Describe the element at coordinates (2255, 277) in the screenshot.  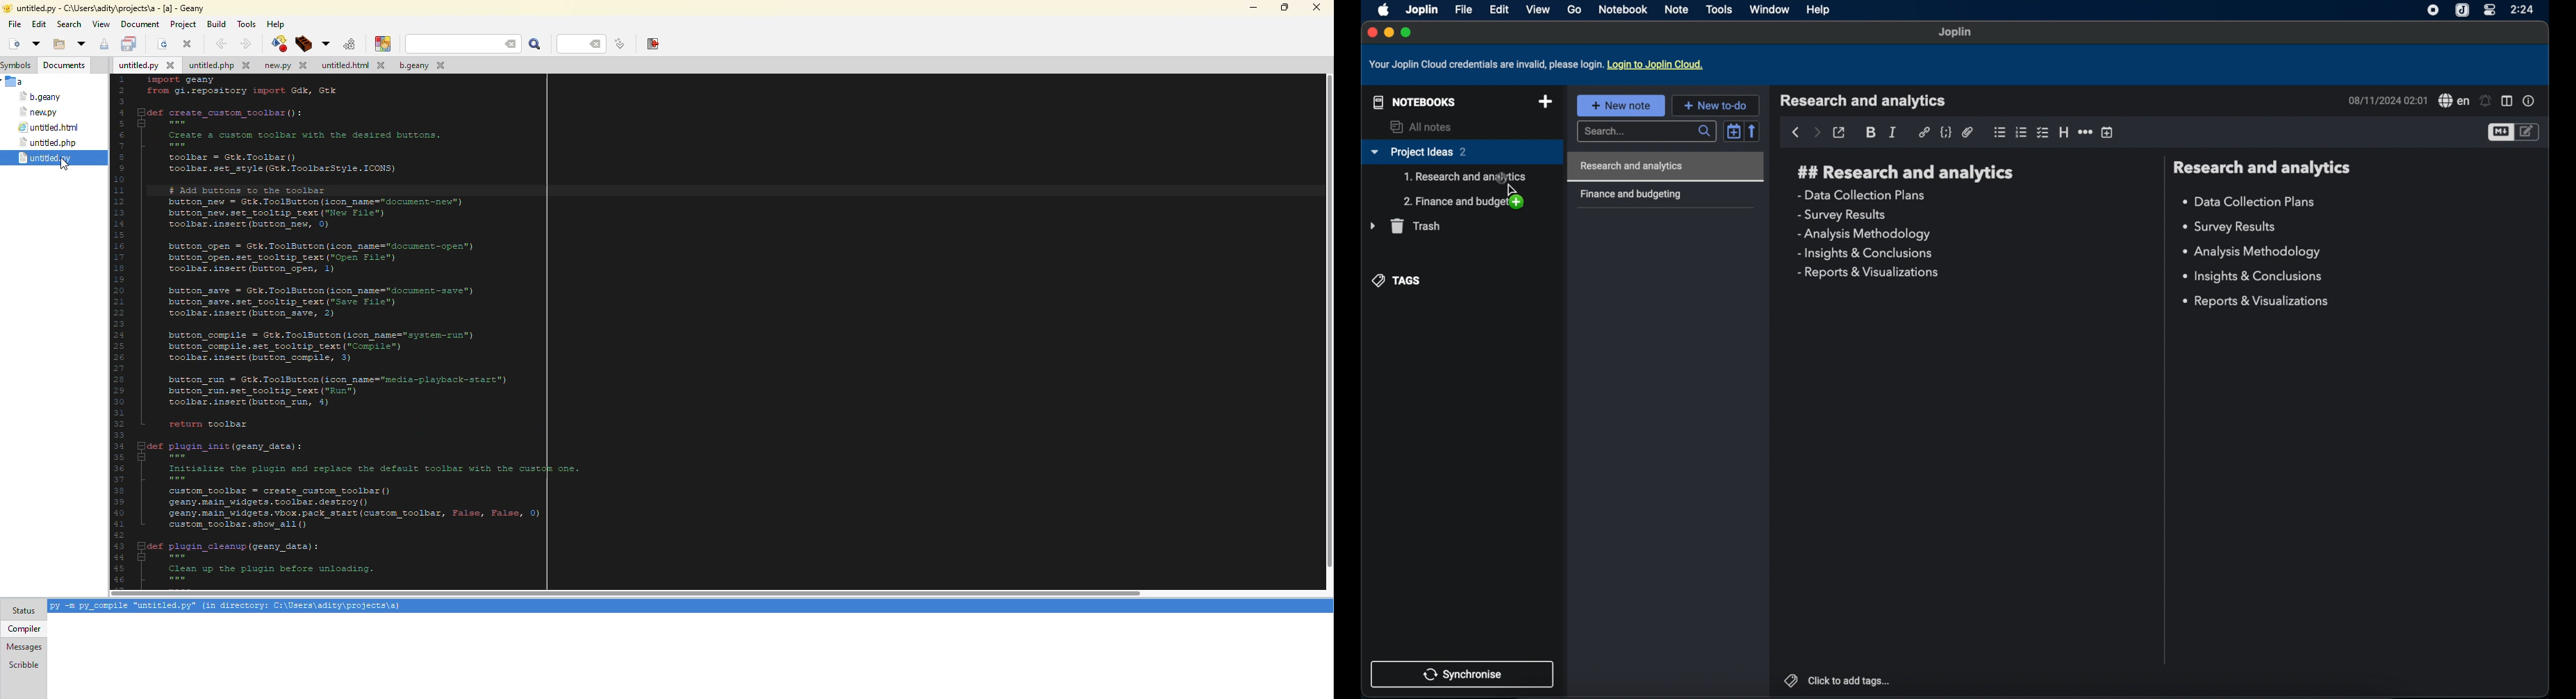
I see `insights and conclusions` at that location.